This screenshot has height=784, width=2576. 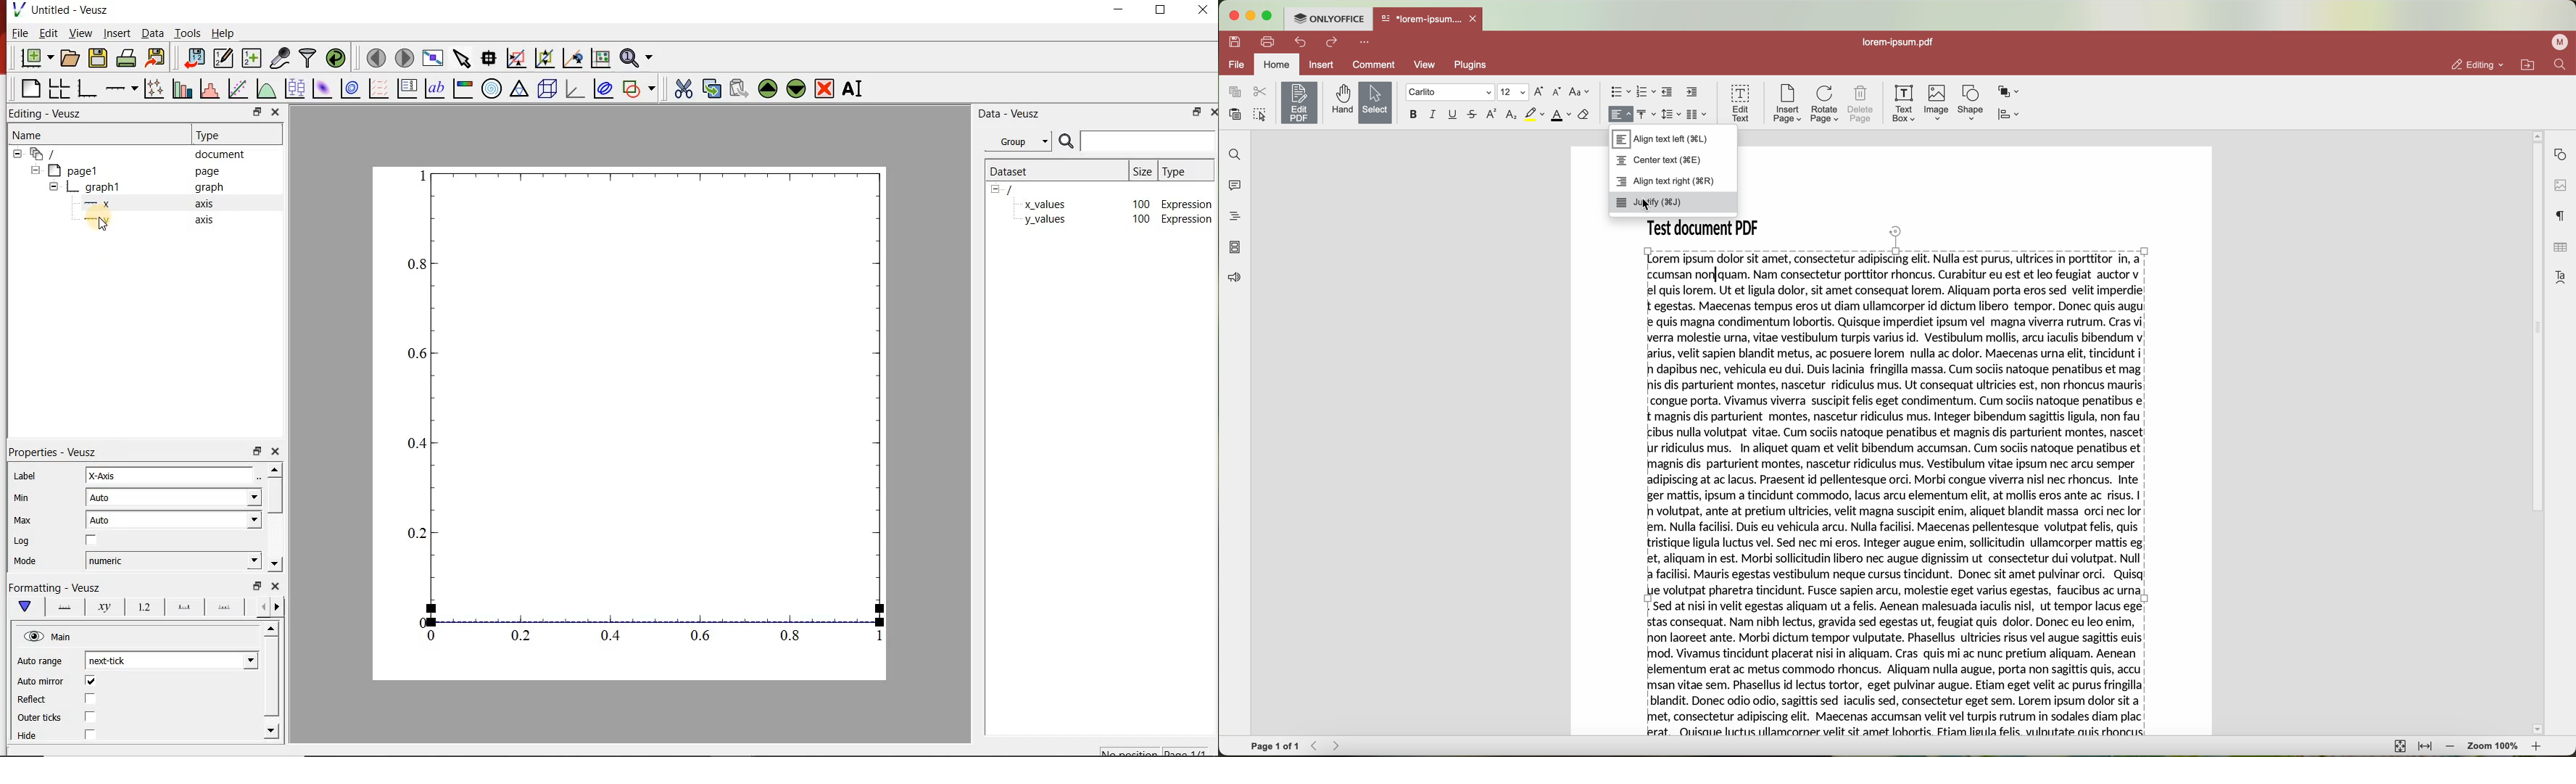 What do you see at coordinates (1364, 43) in the screenshot?
I see `more` at bounding box center [1364, 43].